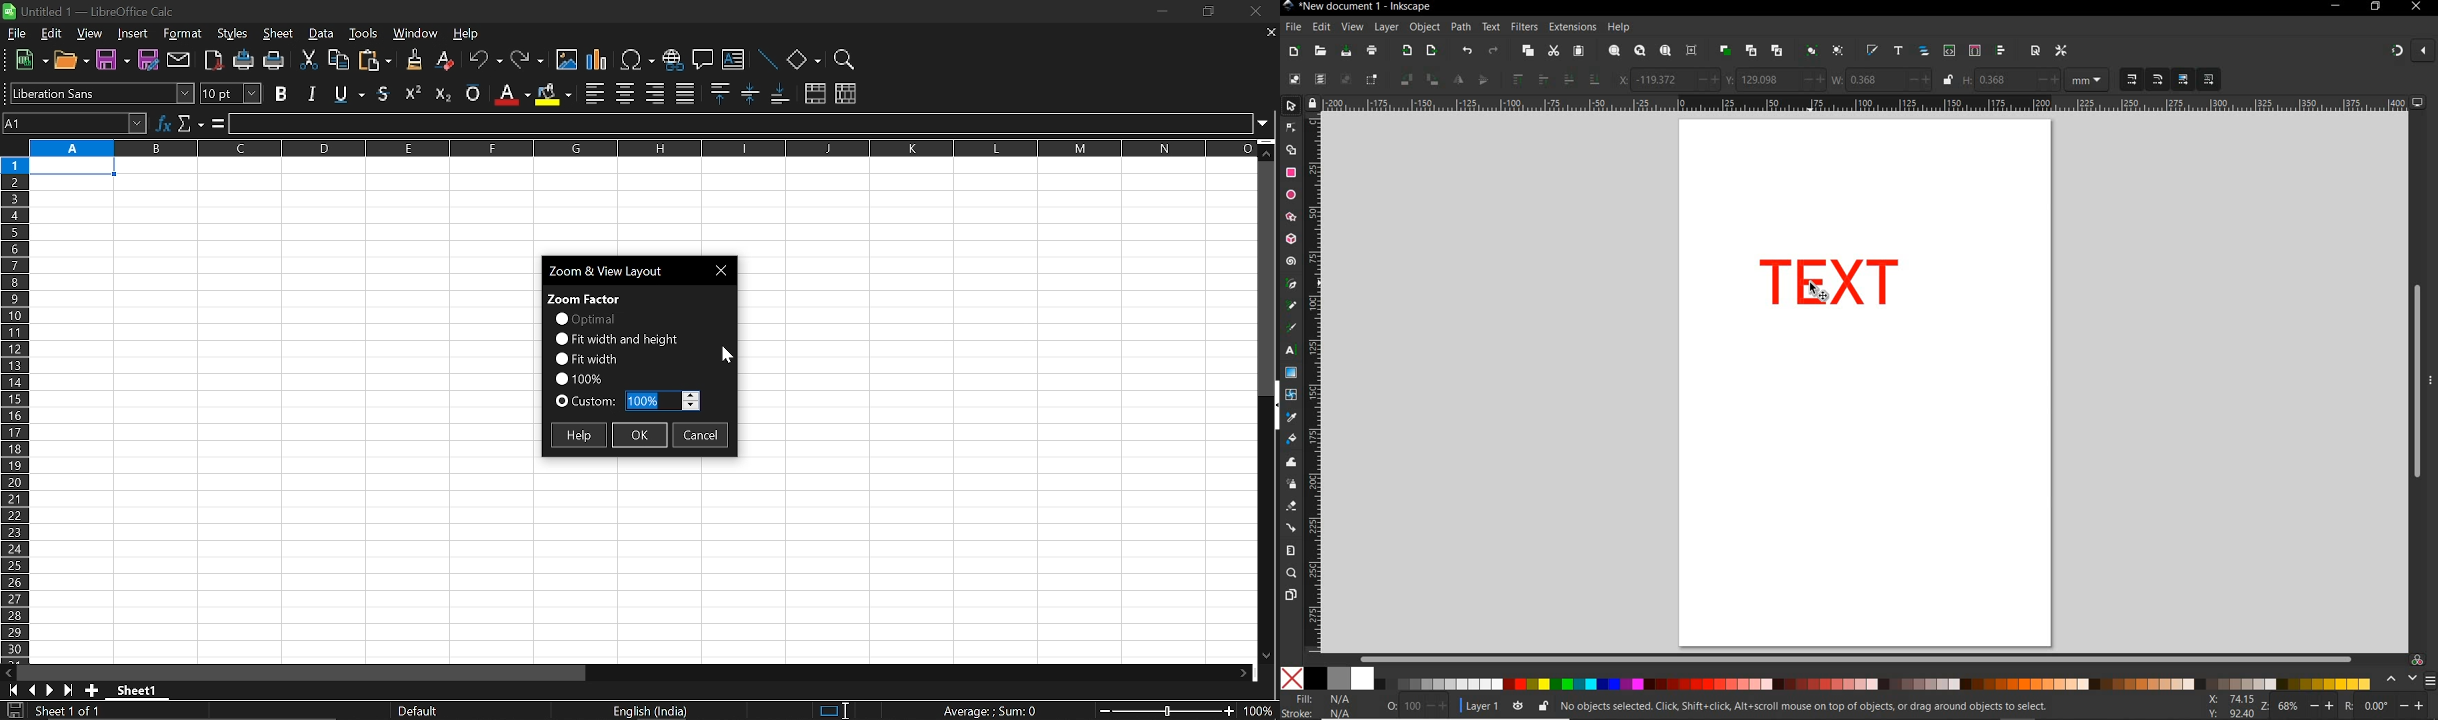  What do you see at coordinates (1160, 11) in the screenshot?
I see `minimize` at bounding box center [1160, 11].